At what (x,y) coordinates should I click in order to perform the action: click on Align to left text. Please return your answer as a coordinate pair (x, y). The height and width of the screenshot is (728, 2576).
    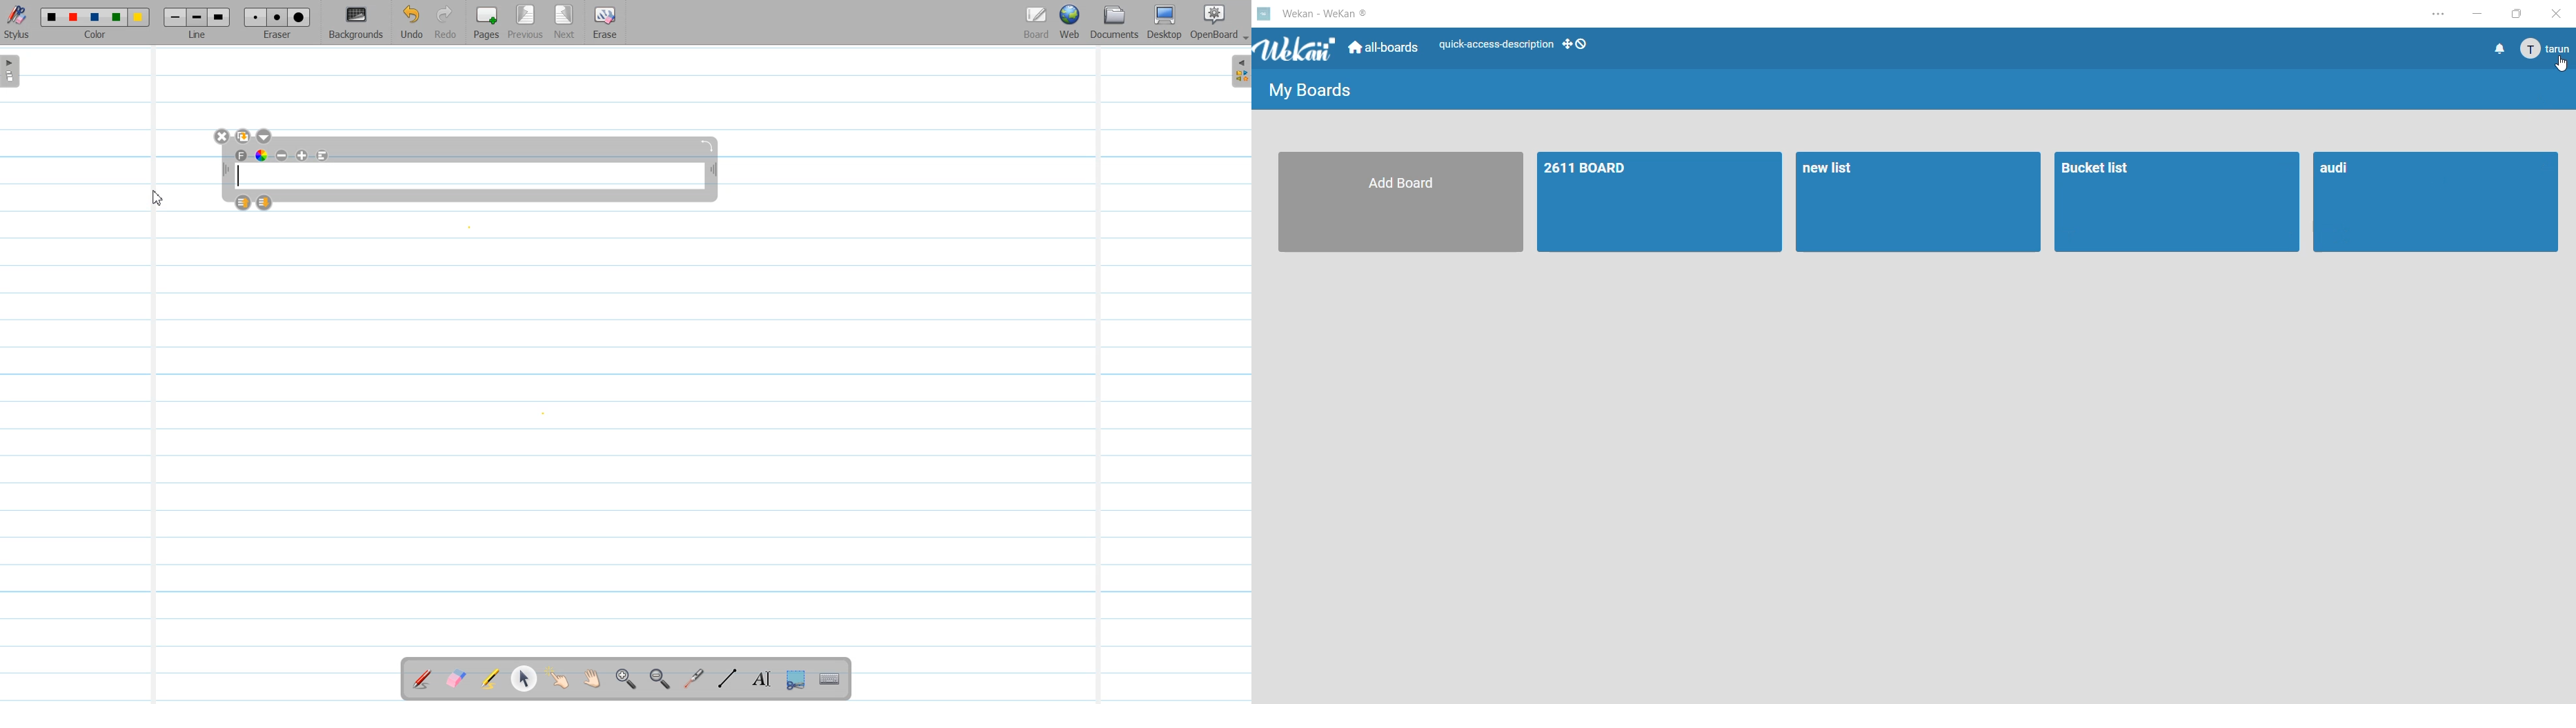
    Looking at the image, I should click on (323, 155).